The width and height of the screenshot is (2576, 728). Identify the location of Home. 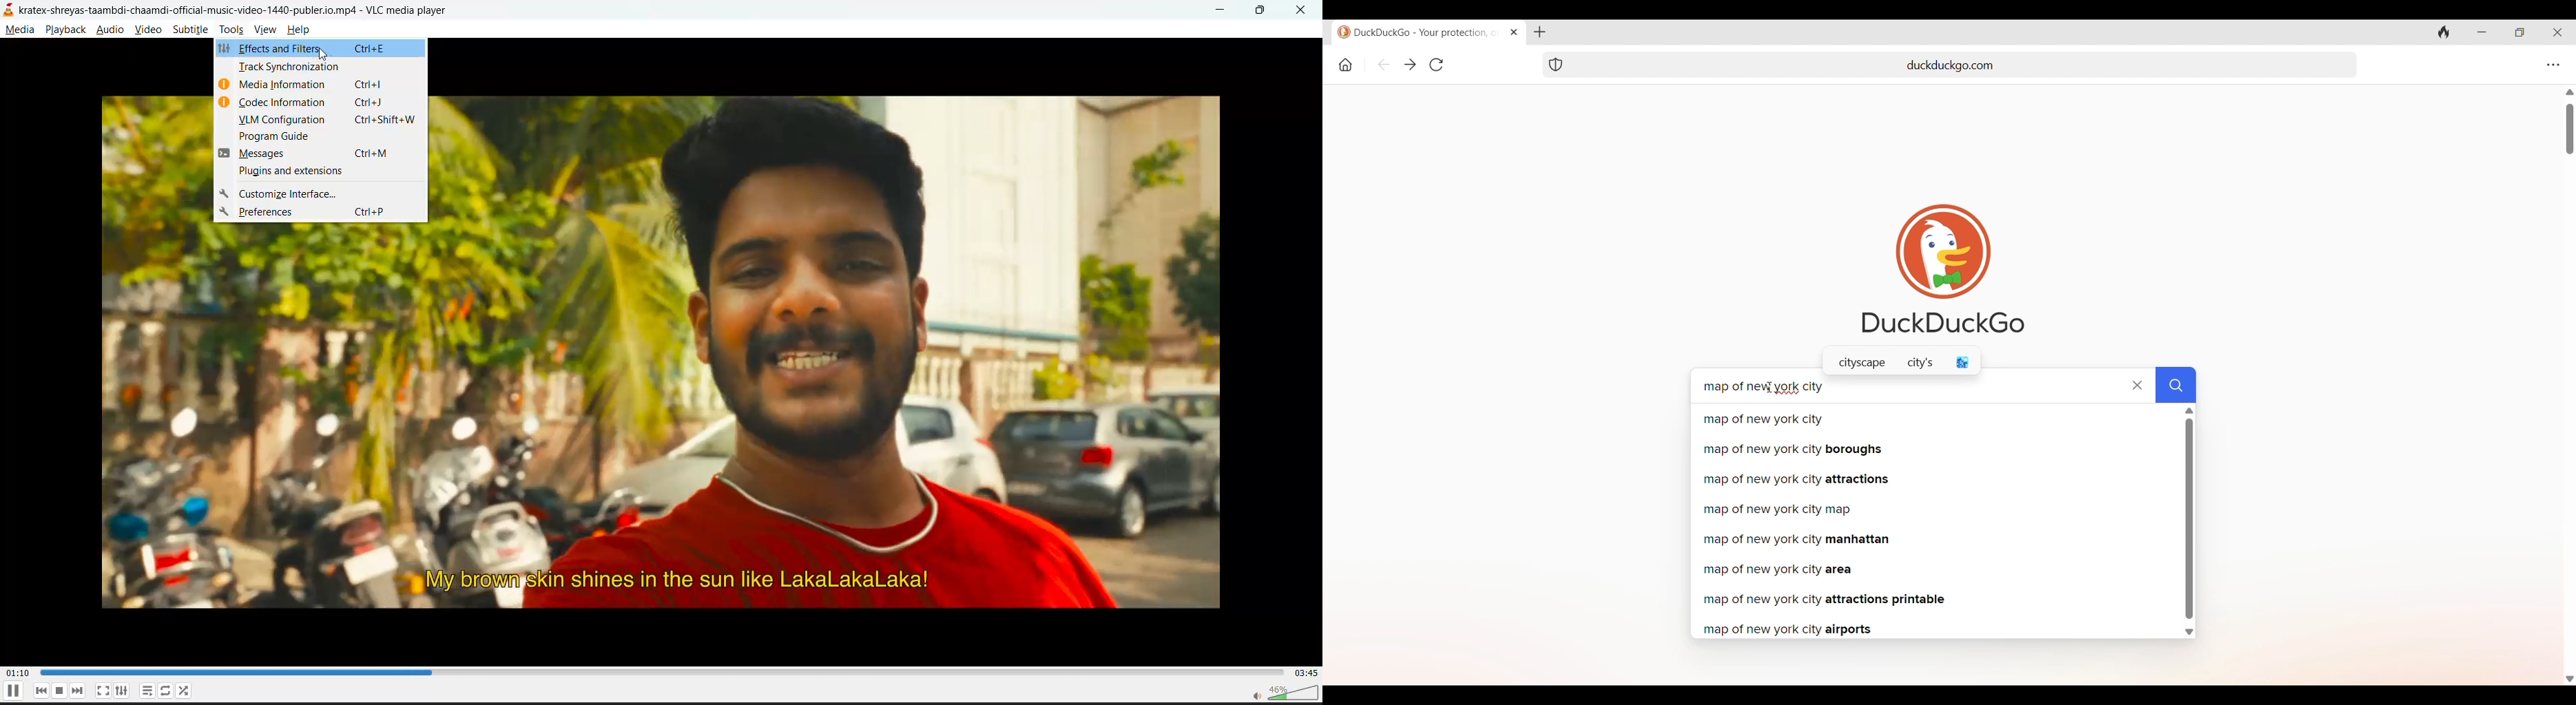
(1346, 65).